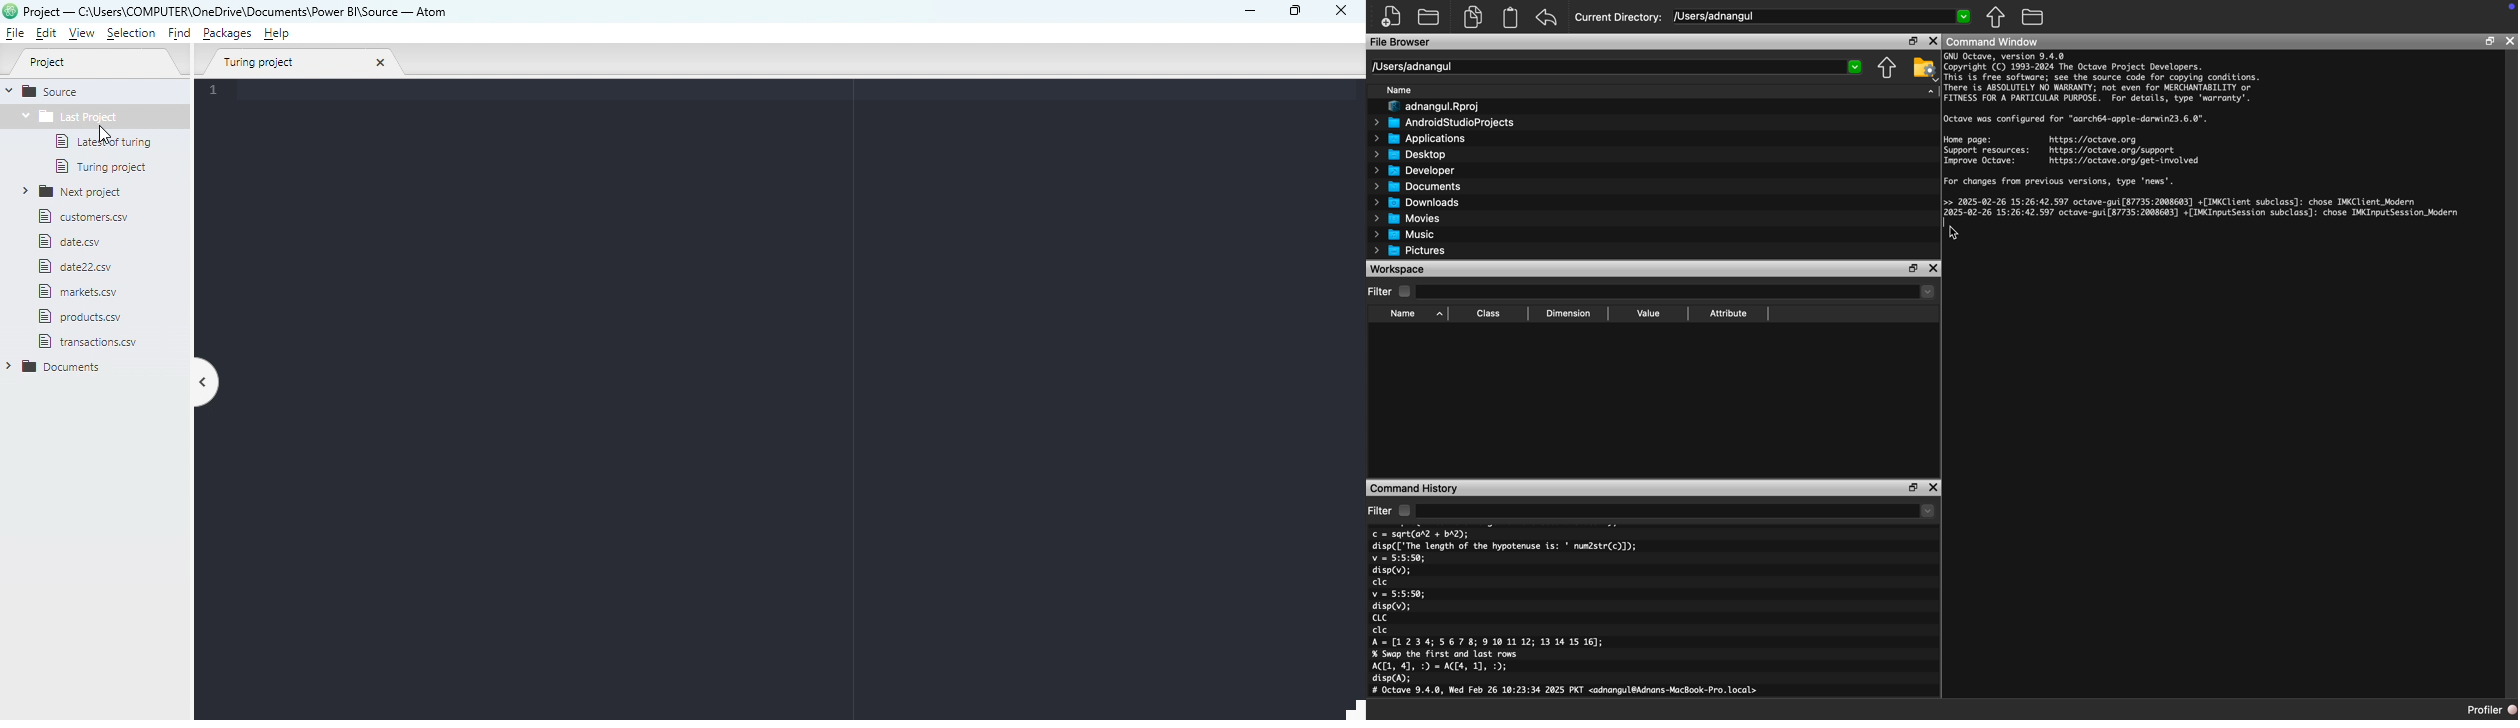 The width and height of the screenshot is (2520, 728). Describe the element at coordinates (1392, 606) in the screenshot. I see `disp(v);` at that location.